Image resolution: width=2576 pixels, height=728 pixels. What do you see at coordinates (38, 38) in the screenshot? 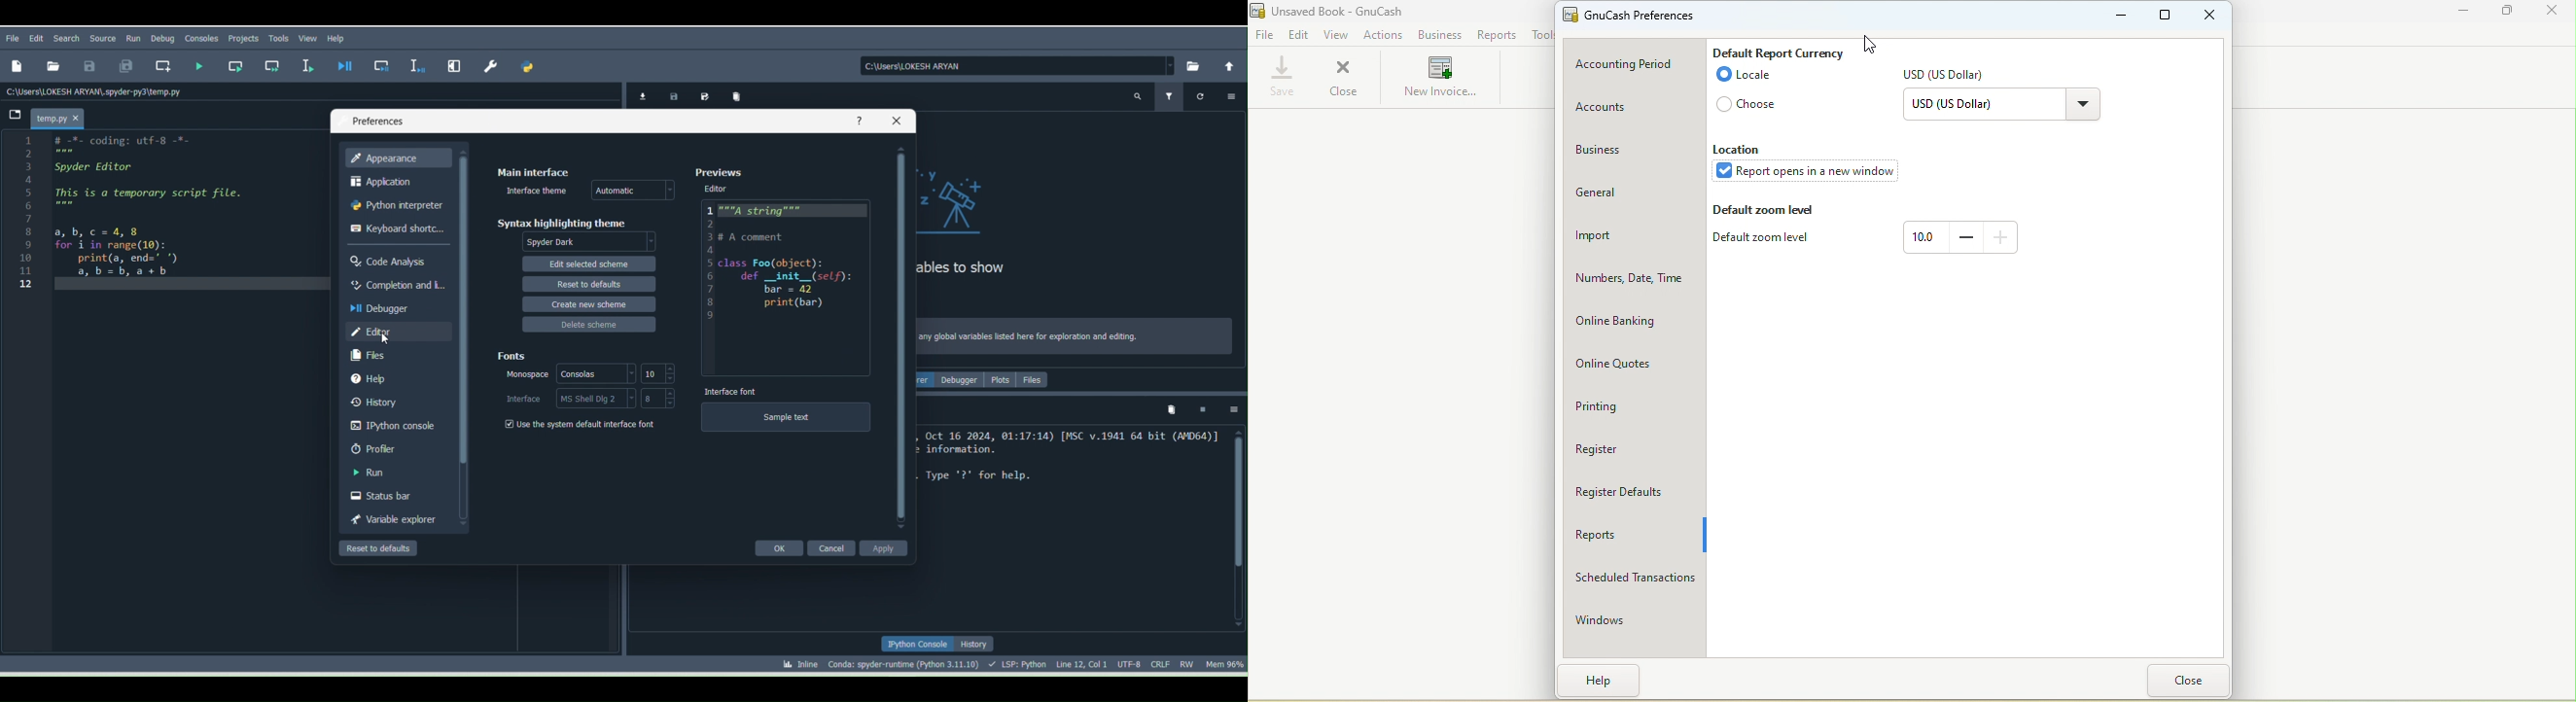
I see `Edit` at bounding box center [38, 38].